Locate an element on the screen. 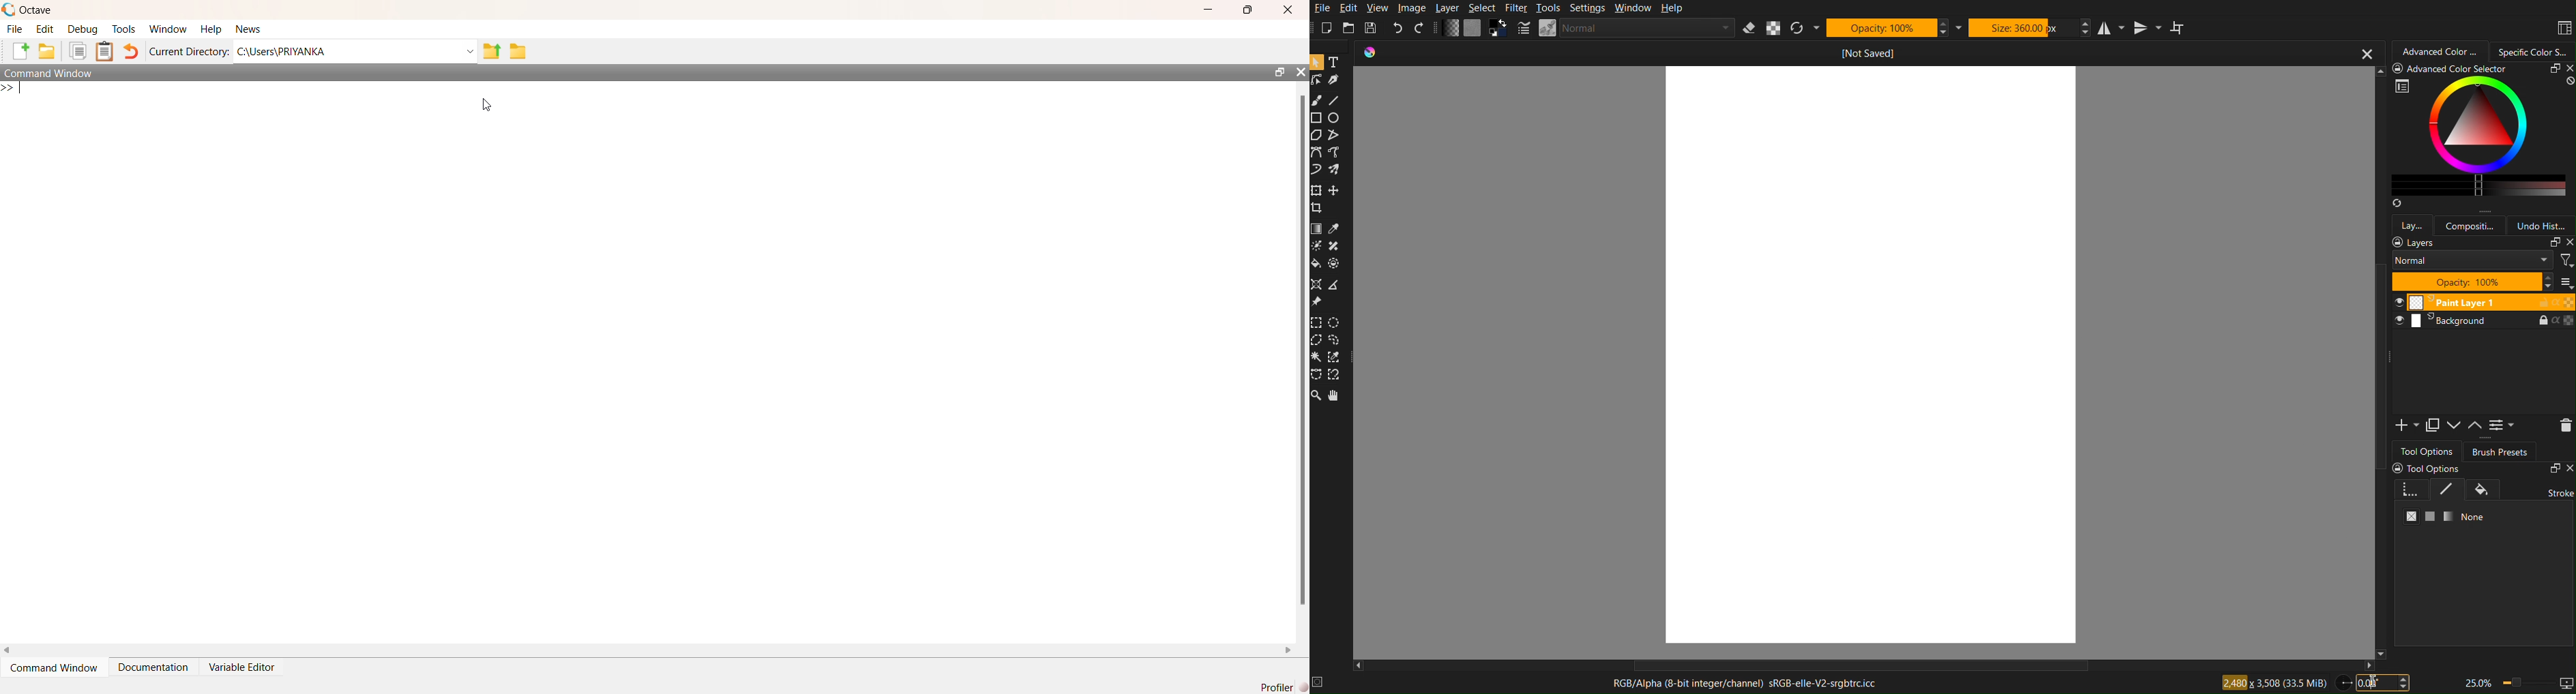 The image size is (2576, 700). Polyline Tool is located at coordinates (1339, 153).